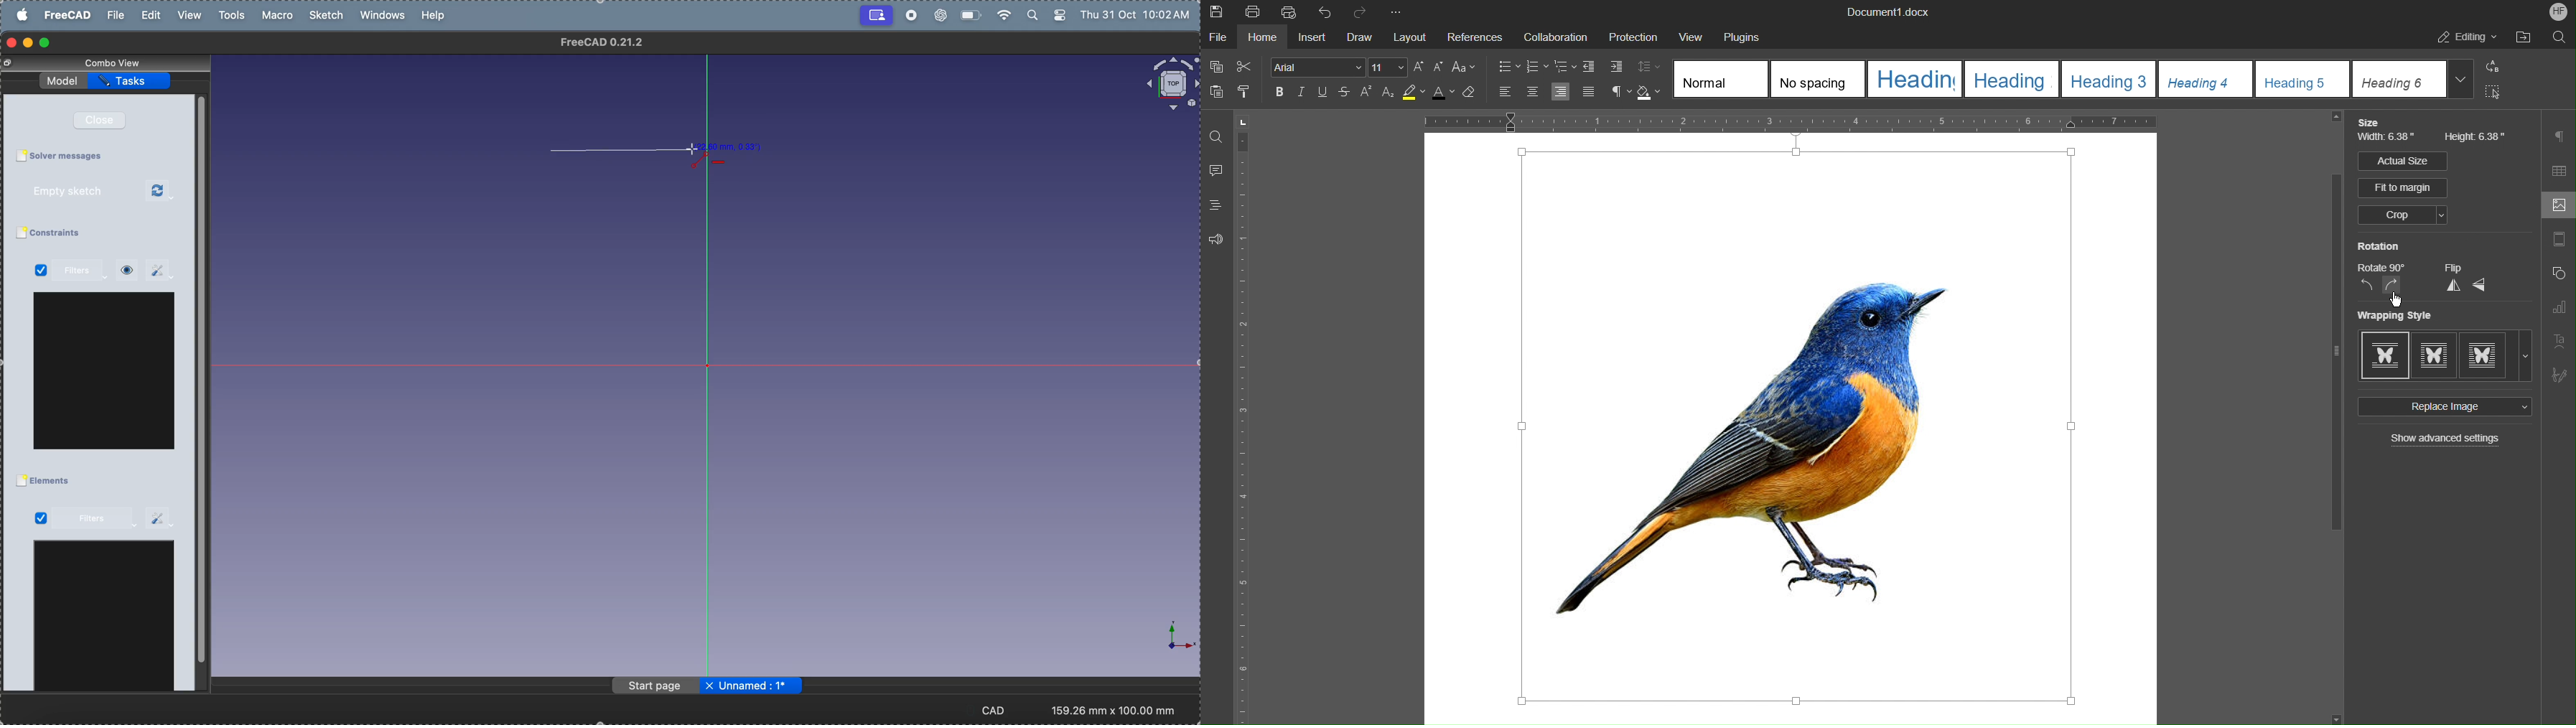 This screenshot has height=728, width=2576. Describe the element at coordinates (64, 79) in the screenshot. I see `model` at that location.